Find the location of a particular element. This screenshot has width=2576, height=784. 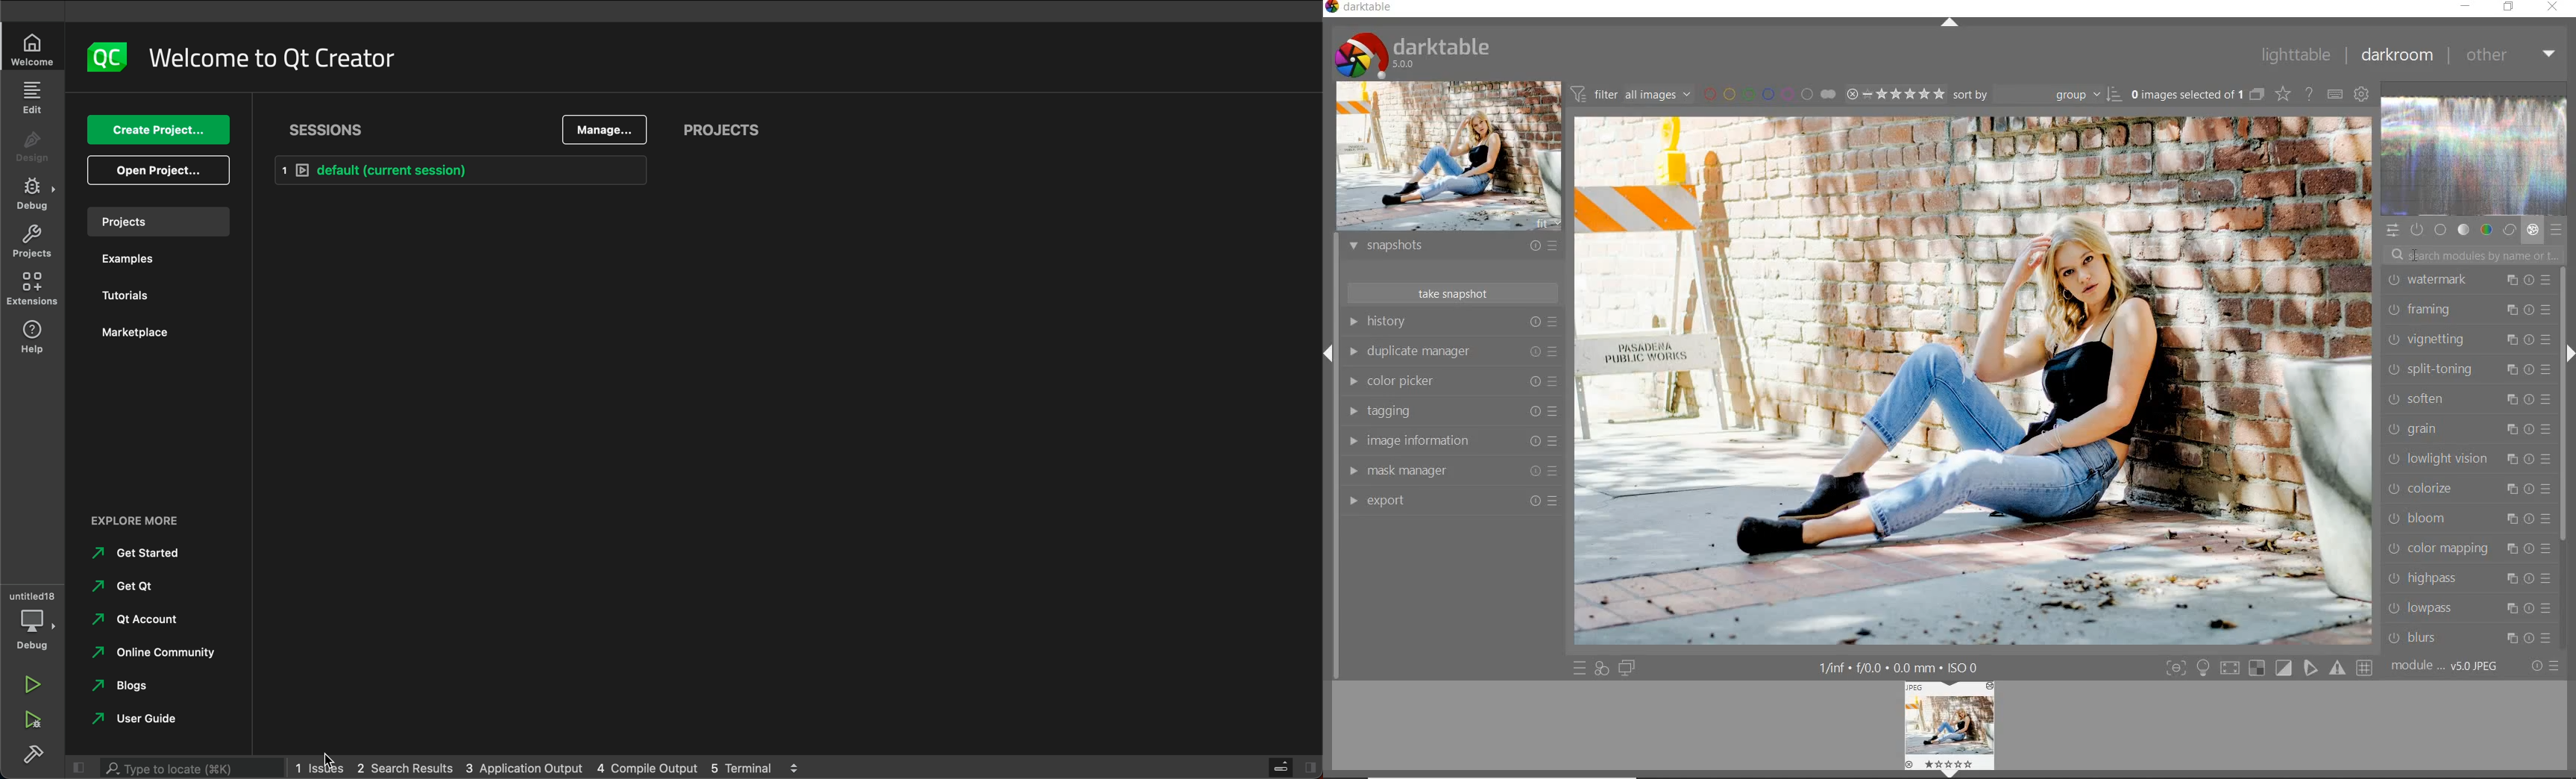

minimize is located at coordinates (2466, 6).